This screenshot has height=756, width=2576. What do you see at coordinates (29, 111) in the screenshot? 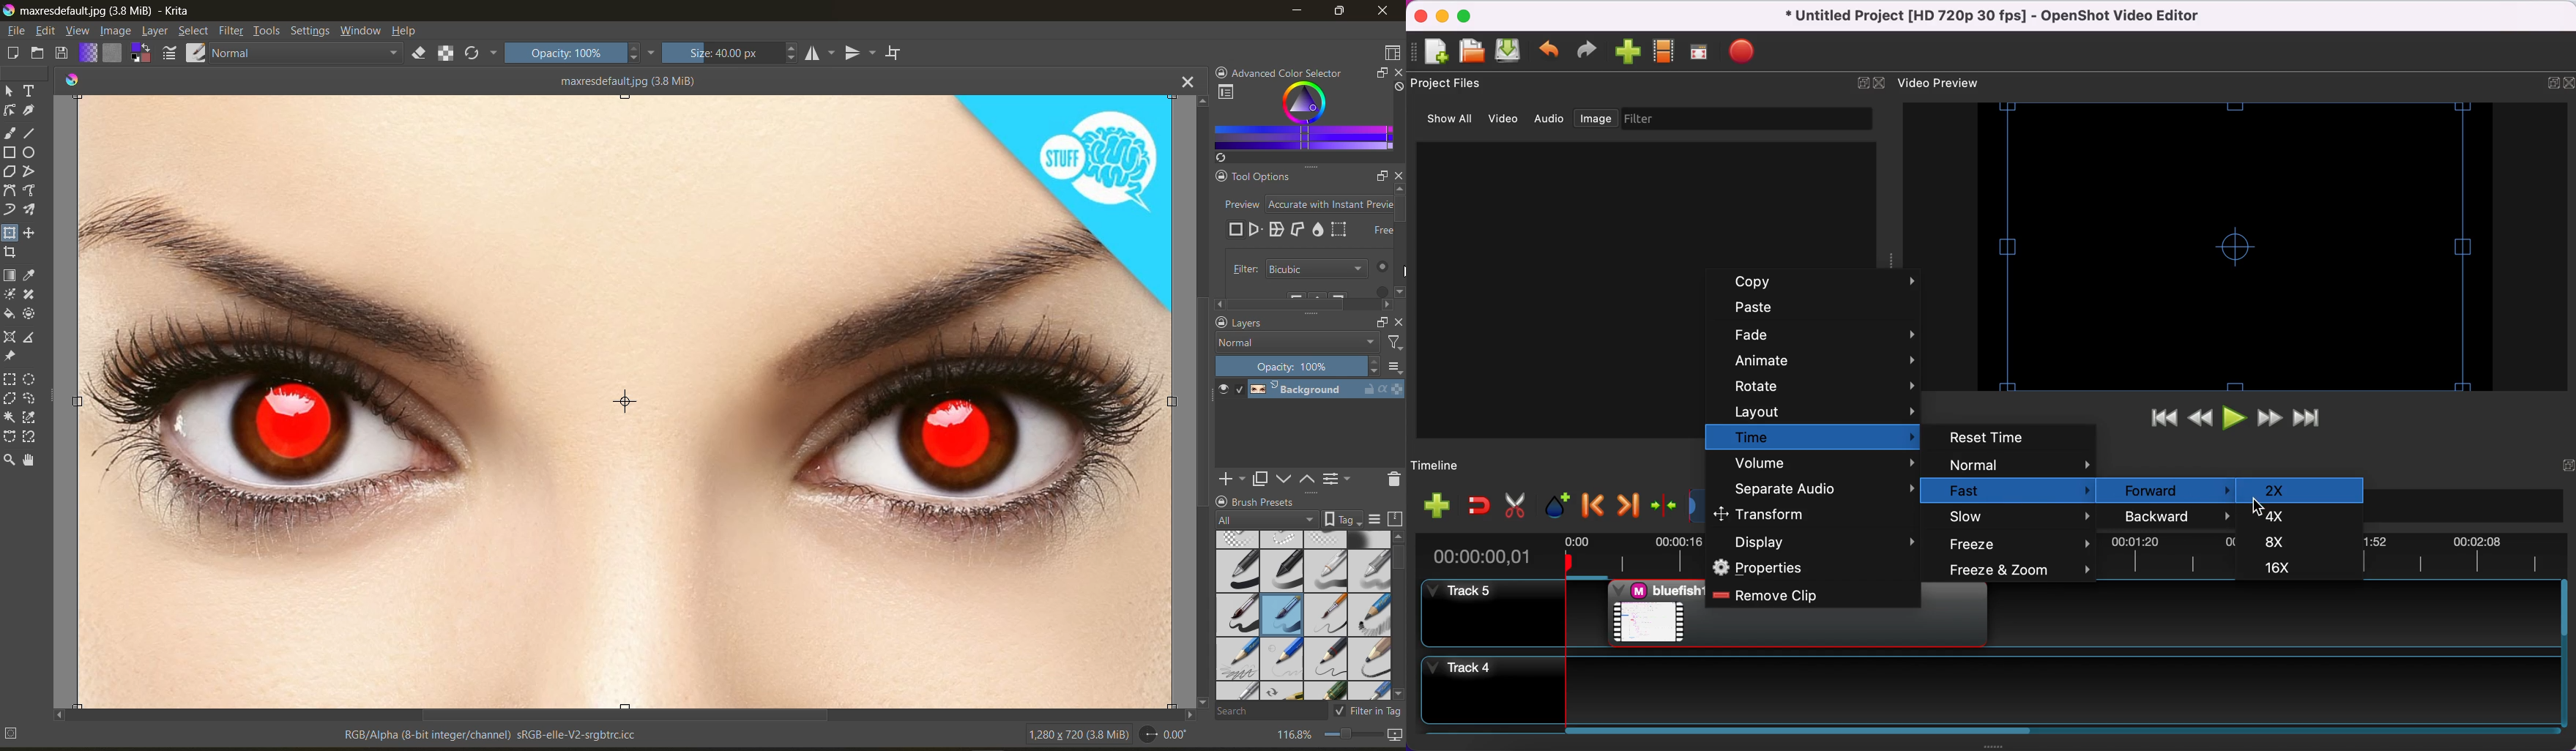
I see `tool` at bounding box center [29, 111].